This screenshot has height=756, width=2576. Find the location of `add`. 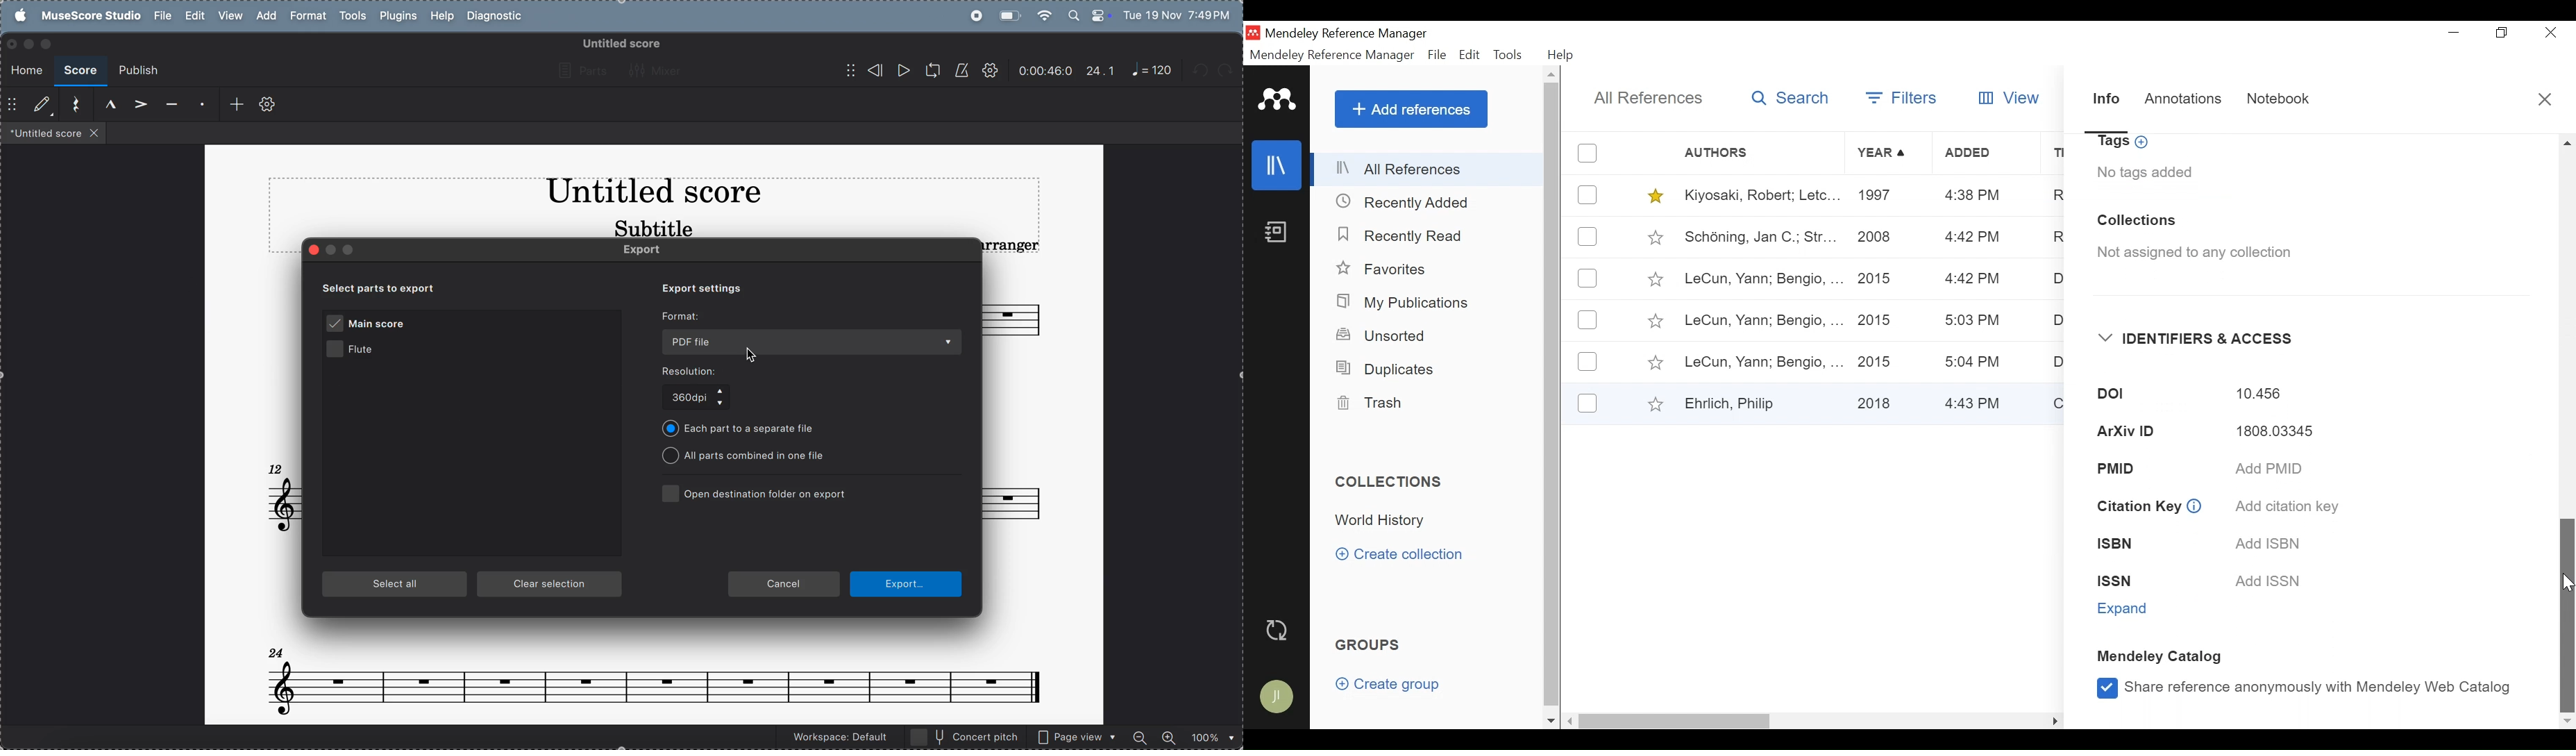

add is located at coordinates (231, 105).